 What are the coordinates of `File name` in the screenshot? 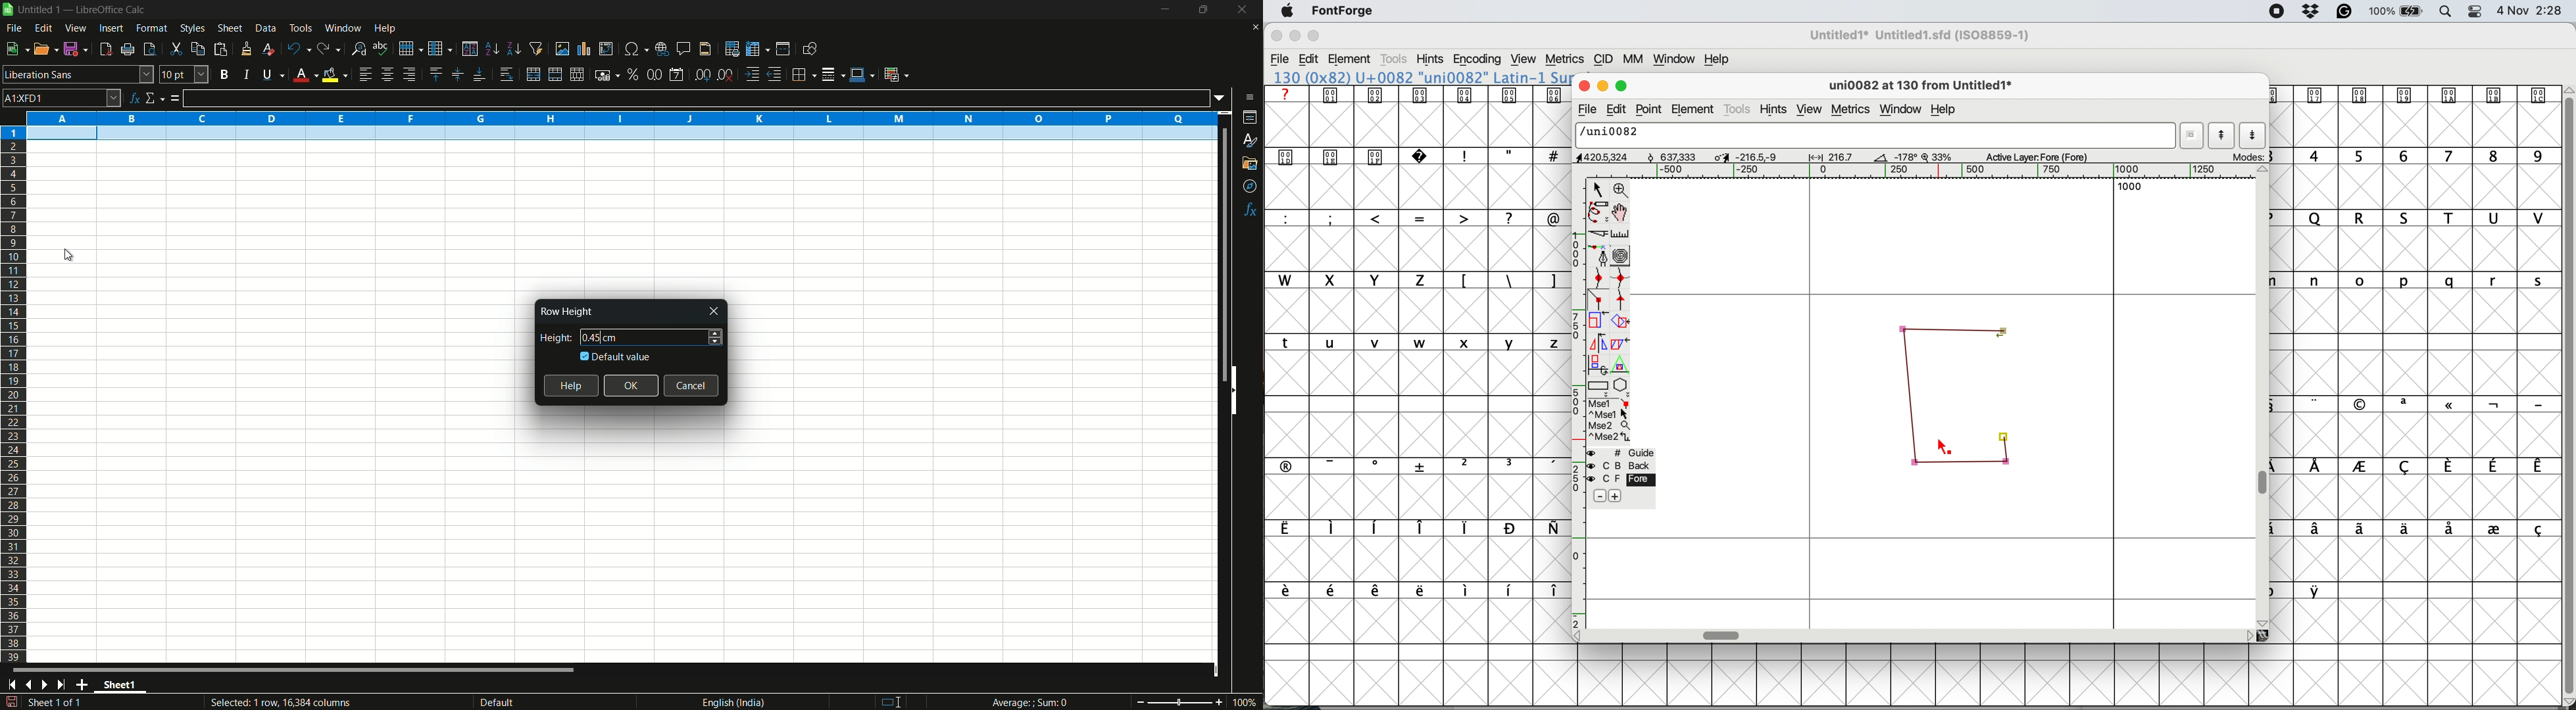 It's located at (1916, 35).